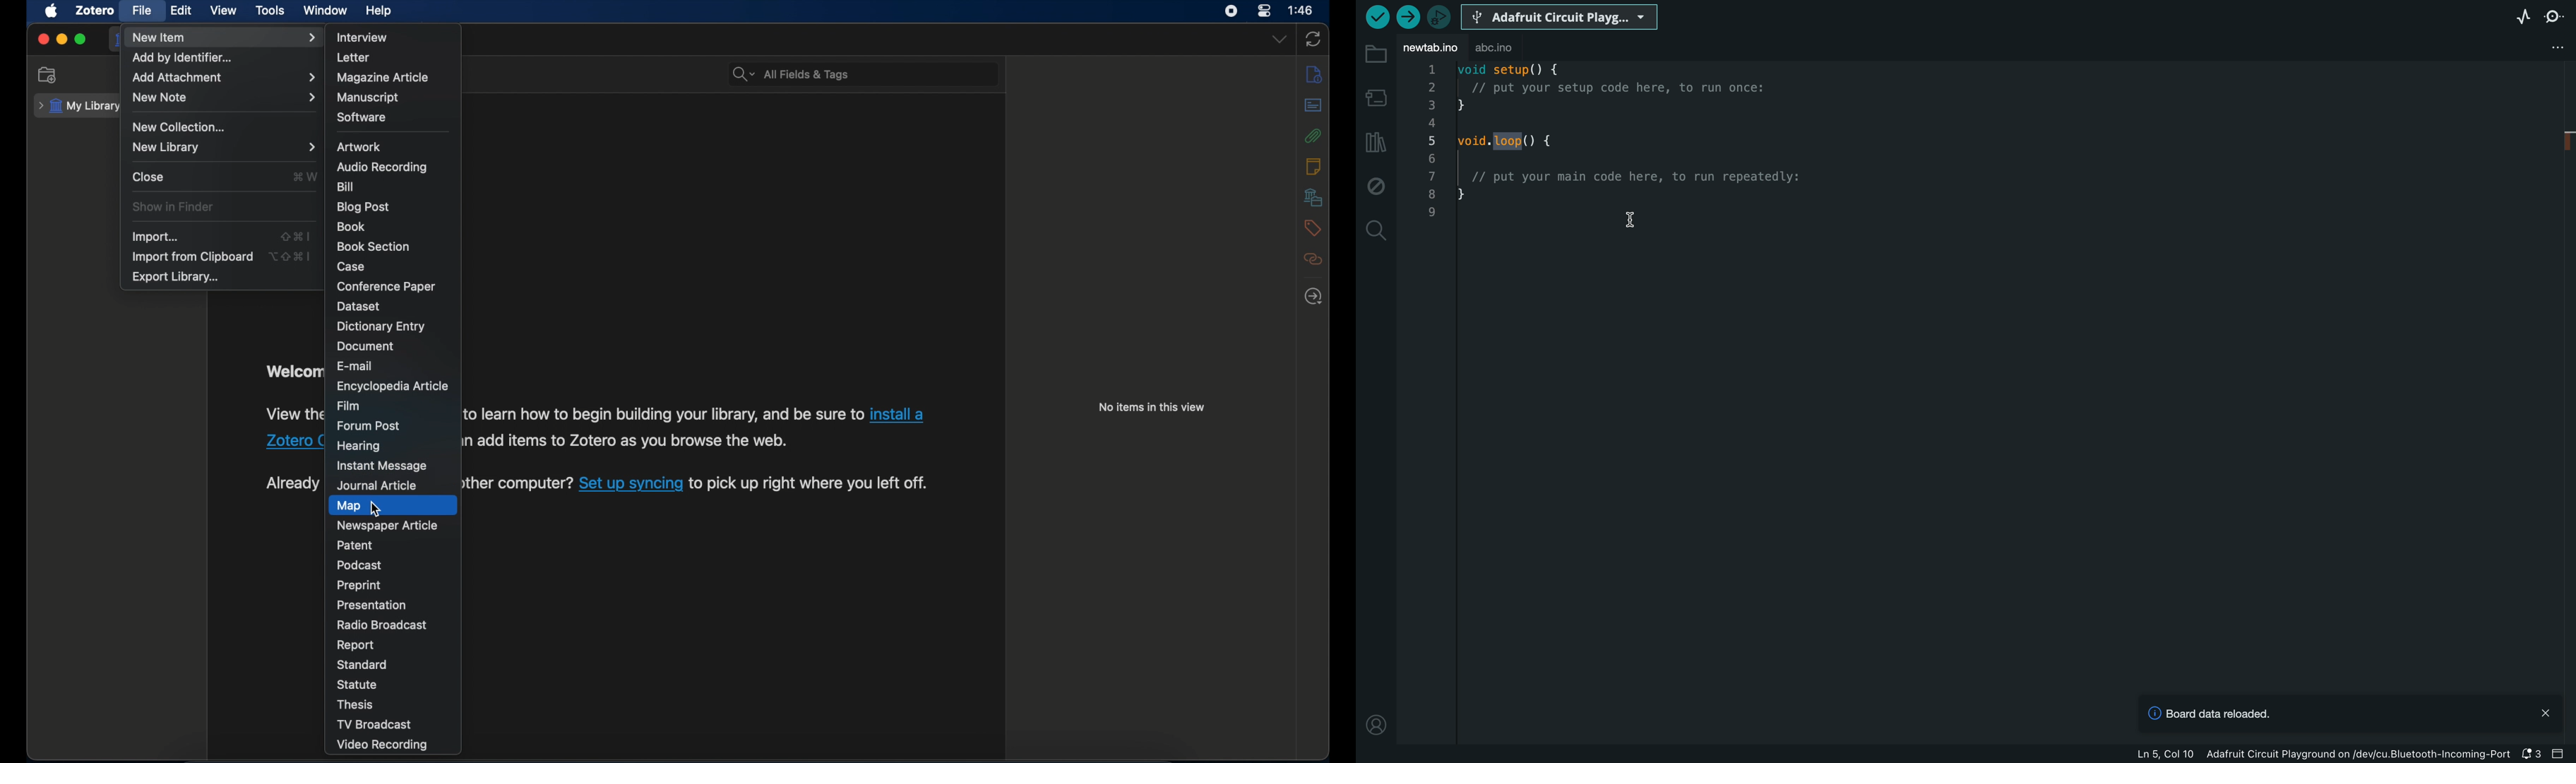 The image size is (2576, 784). What do you see at coordinates (356, 545) in the screenshot?
I see `patent` at bounding box center [356, 545].